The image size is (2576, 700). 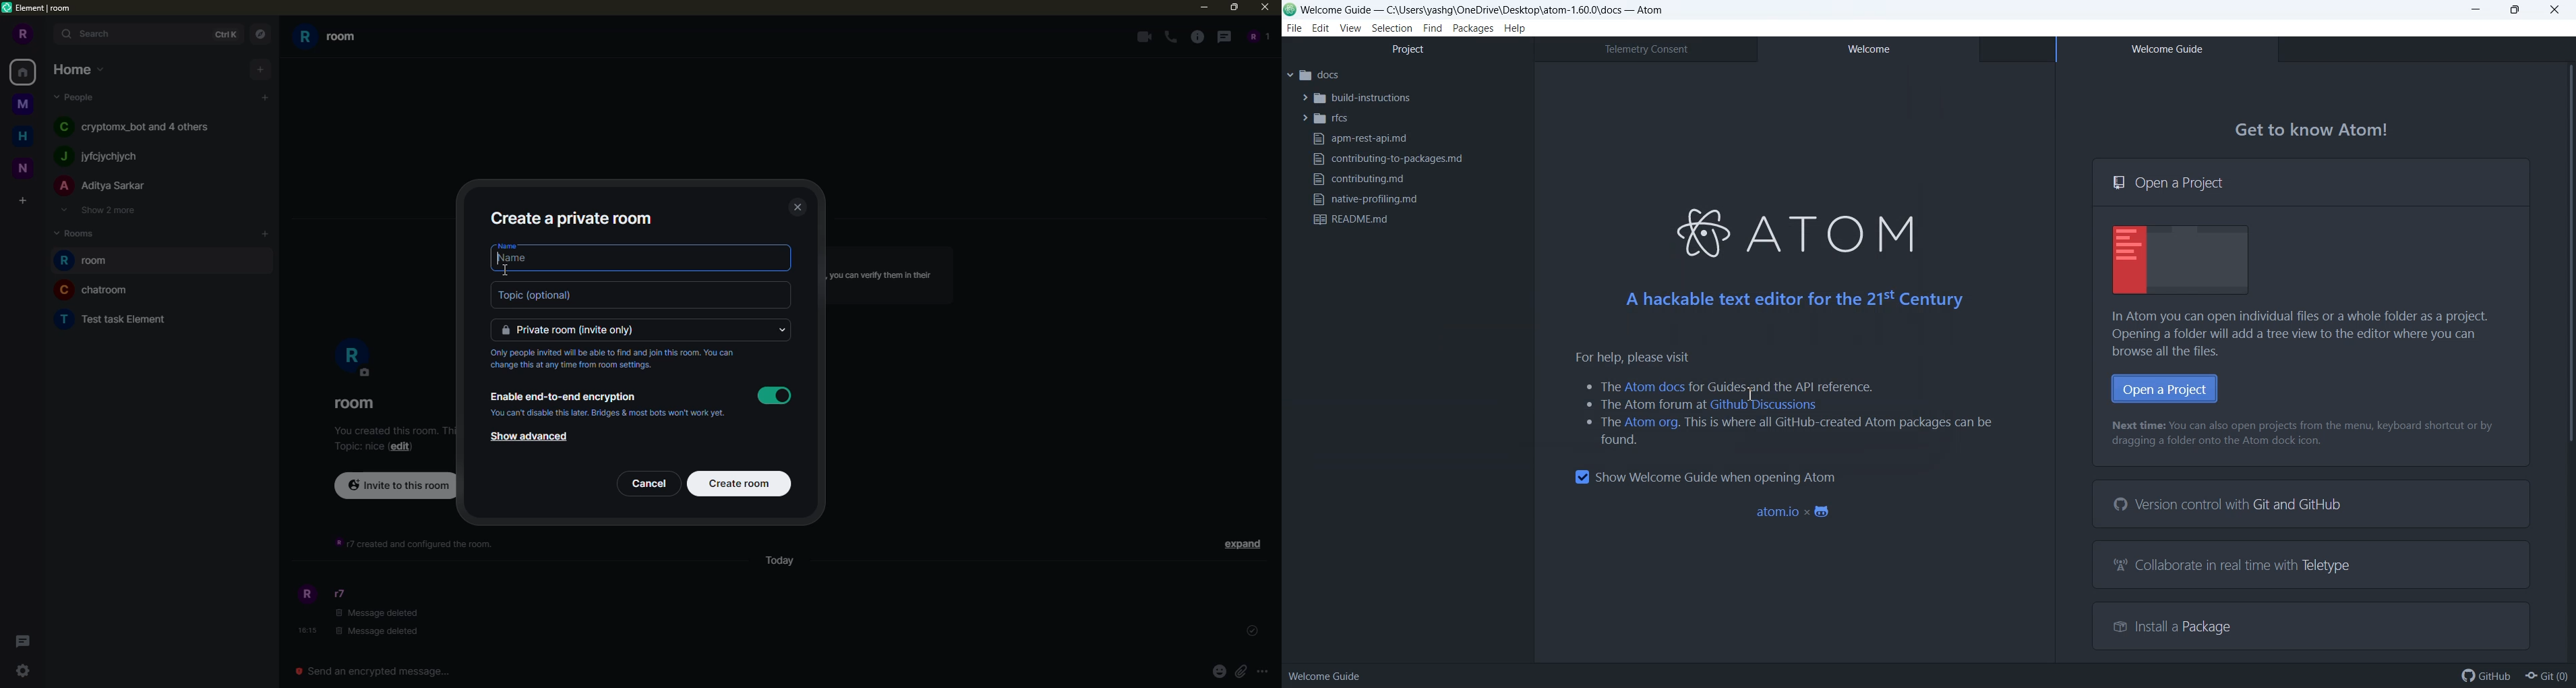 What do you see at coordinates (507, 269) in the screenshot?
I see `cursor` at bounding box center [507, 269].